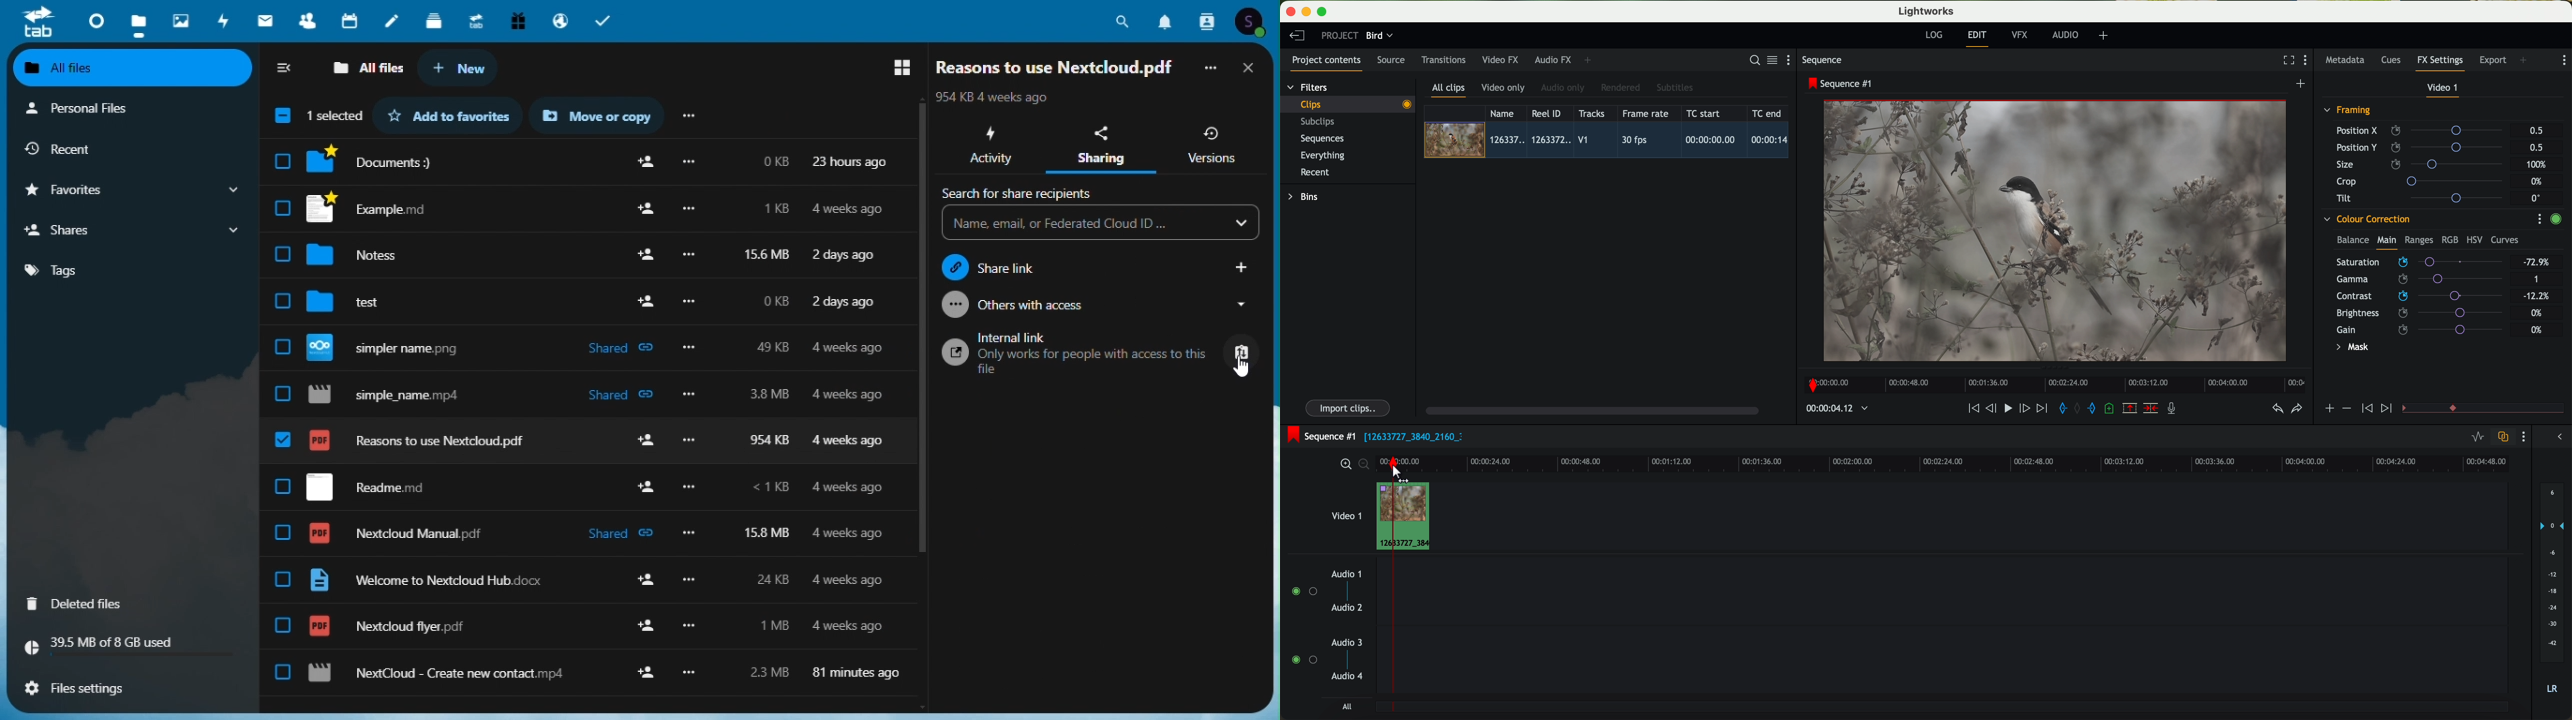 The width and height of the screenshot is (2576, 728). Describe the element at coordinates (1305, 197) in the screenshot. I see `bins` at that location.